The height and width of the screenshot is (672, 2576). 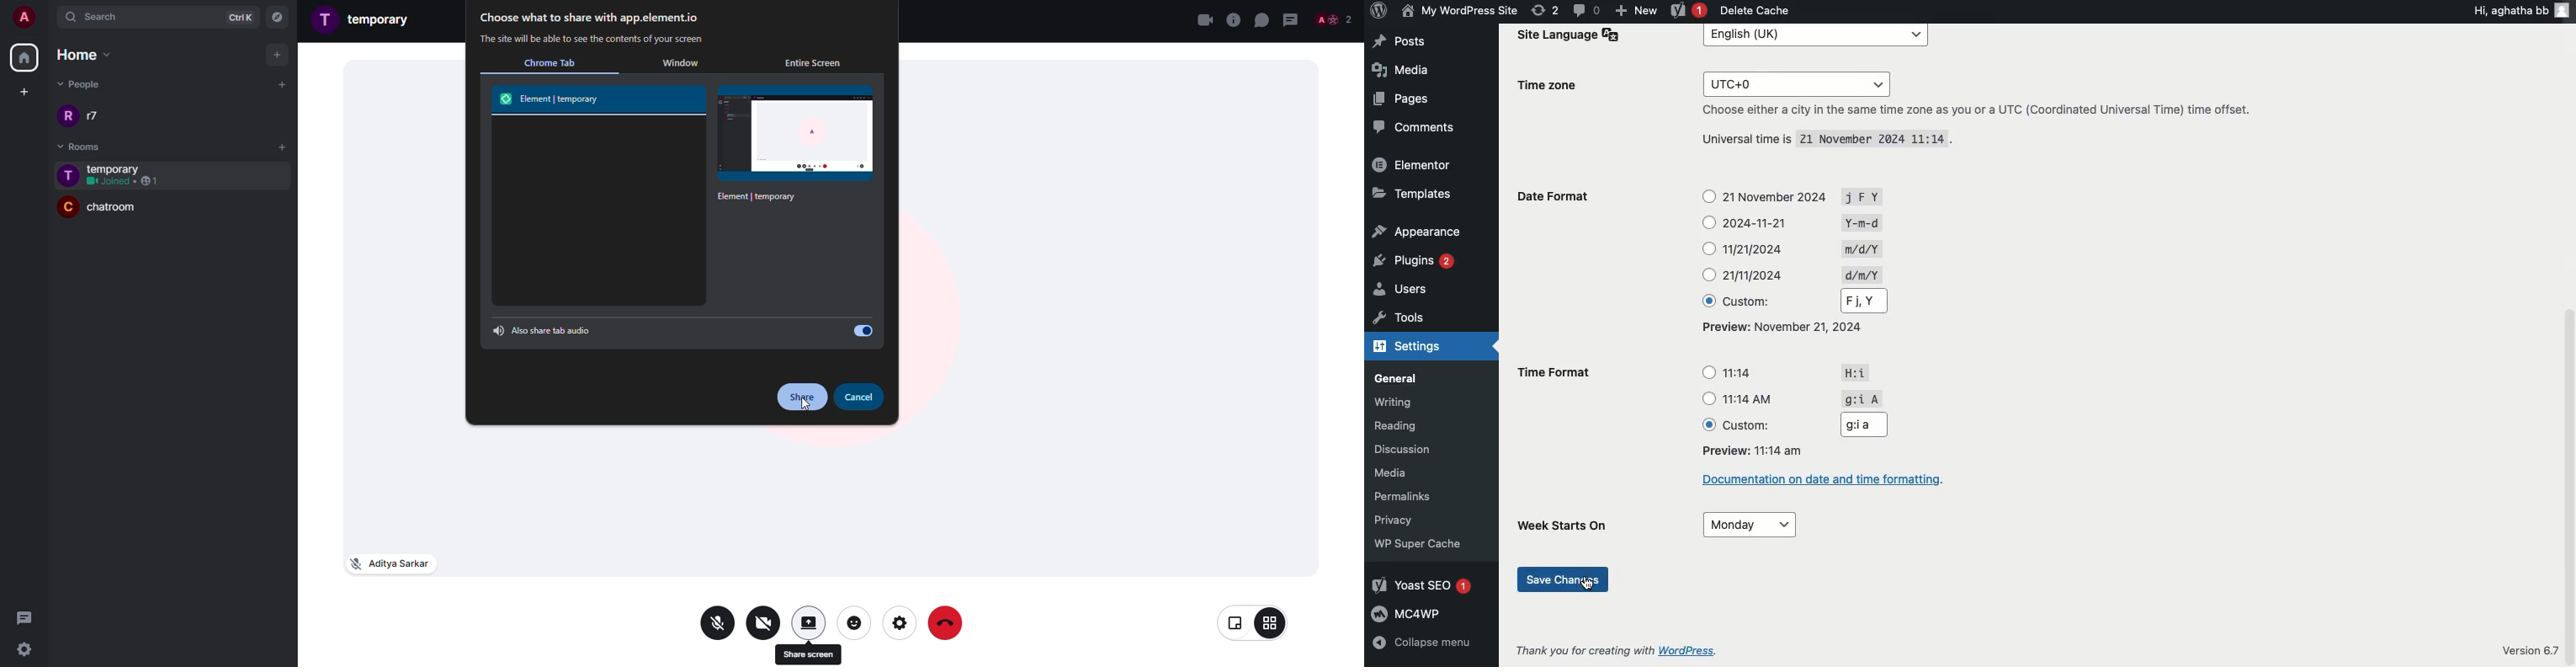 What do you see at coordinates (1390, 403) in the screenshot?
I see `Writing` at bounding box center [1390, 403].